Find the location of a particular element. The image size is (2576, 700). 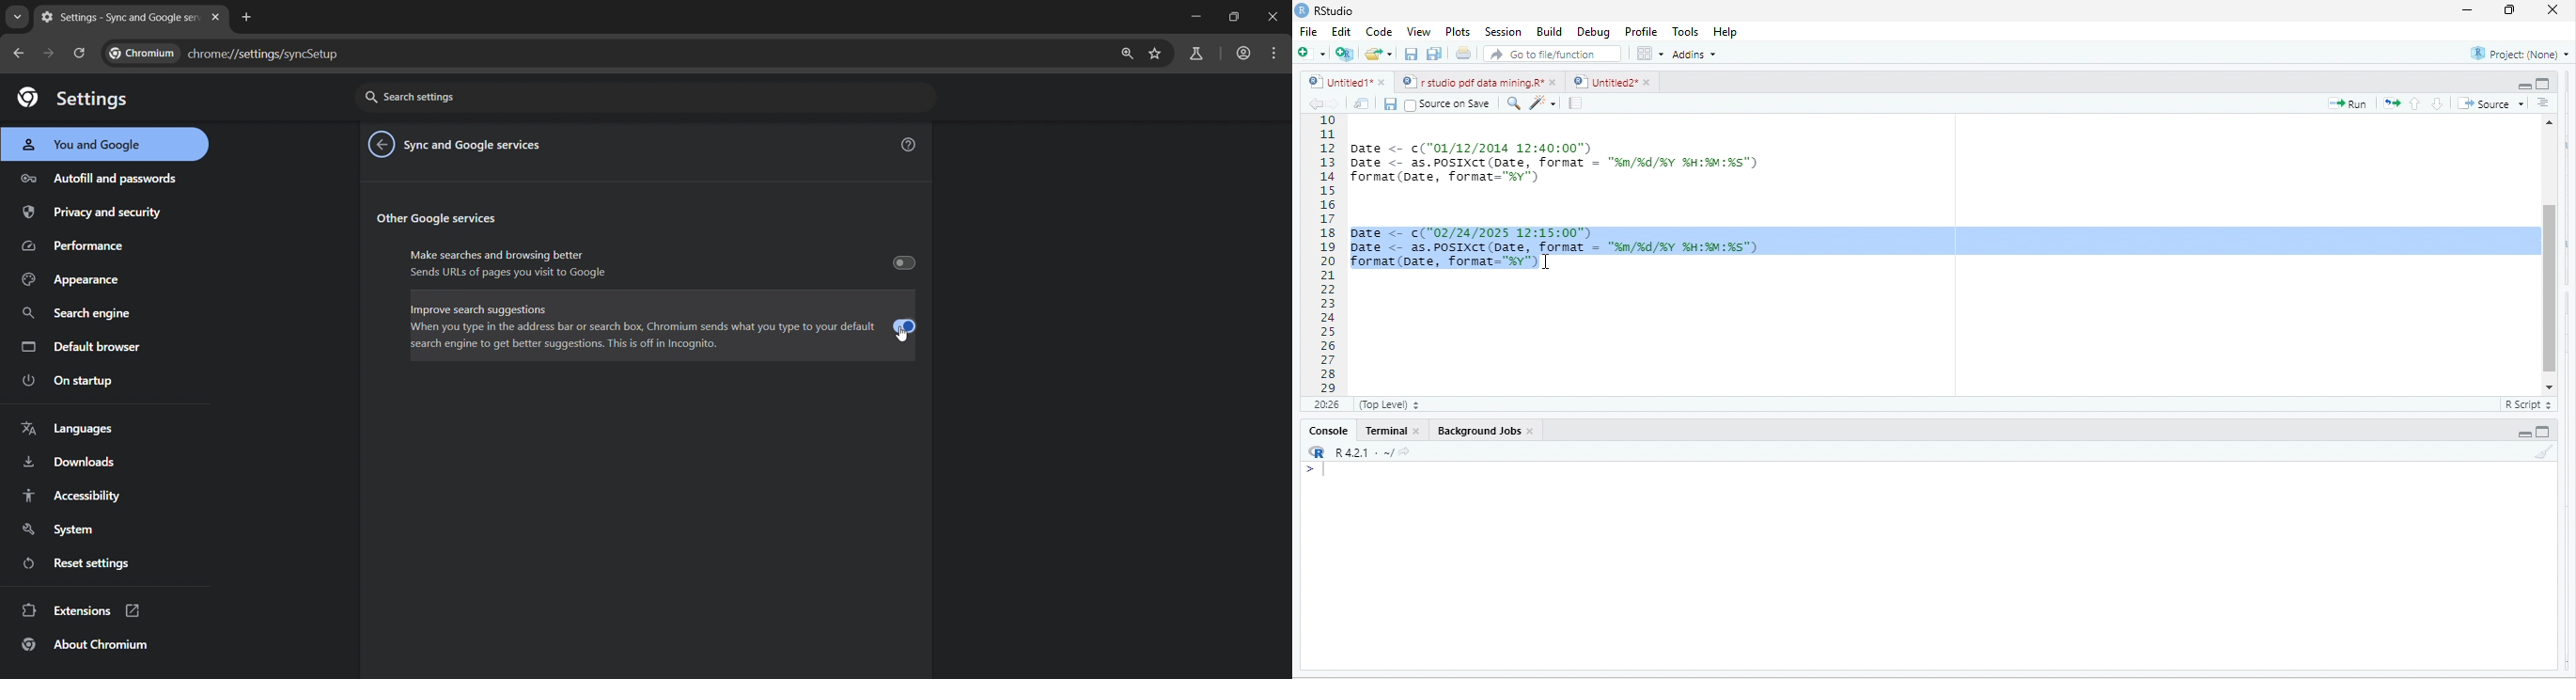

 project: (None)  is located at coordinates (2517, 53).